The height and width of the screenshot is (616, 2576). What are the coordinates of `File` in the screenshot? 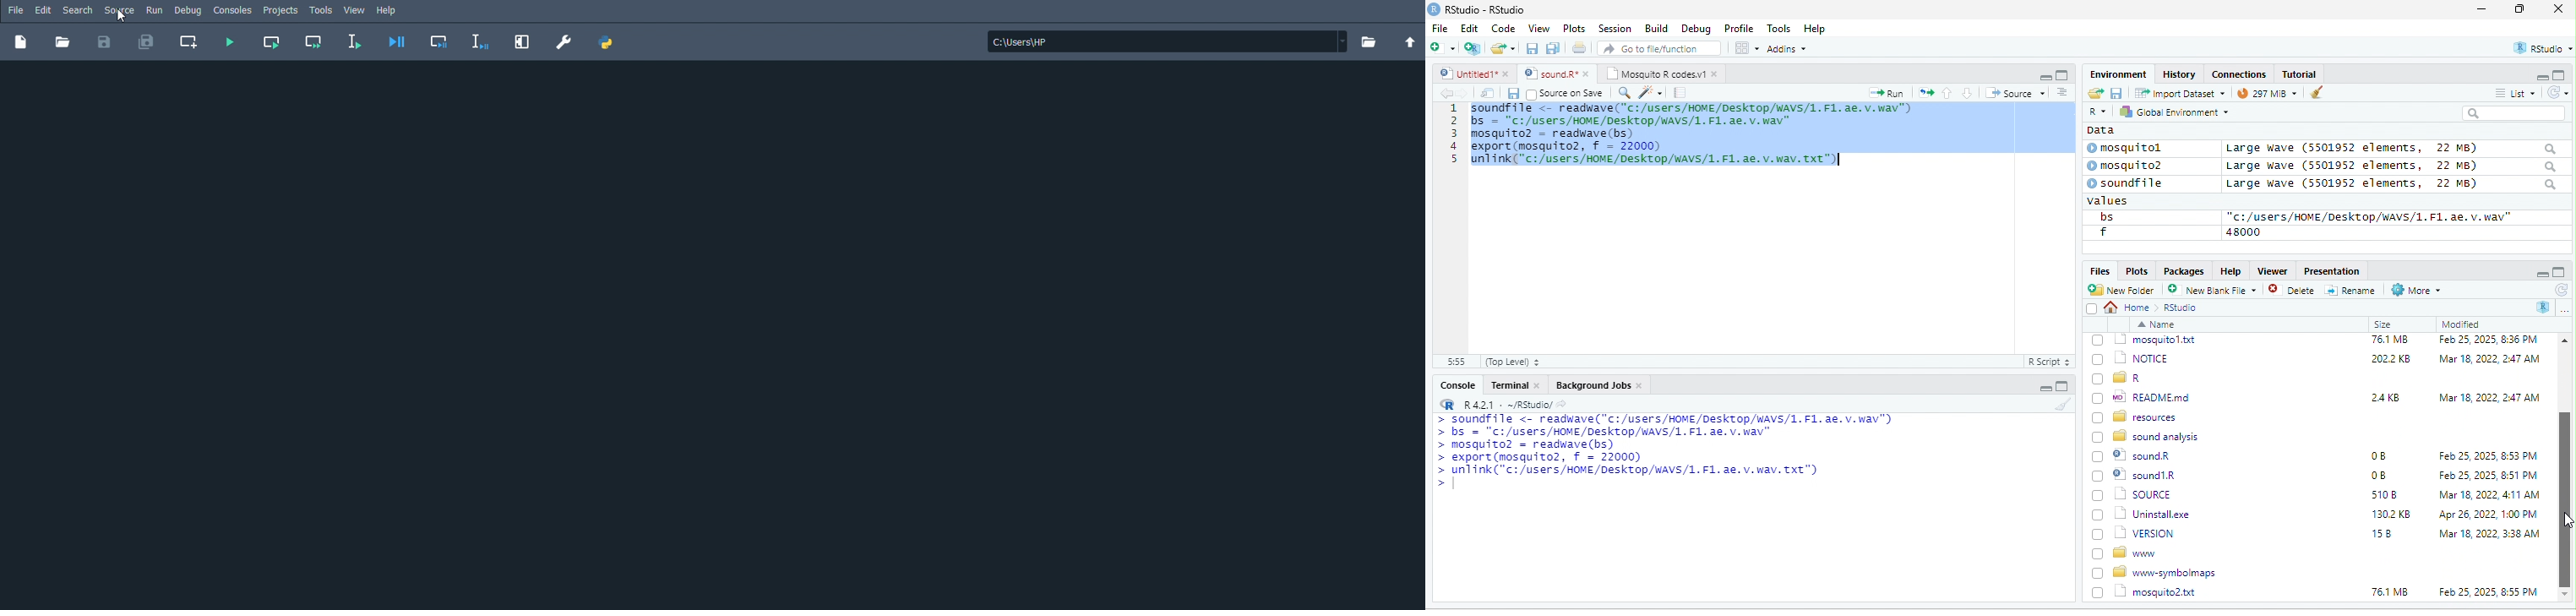 It's located at (1440, 28).